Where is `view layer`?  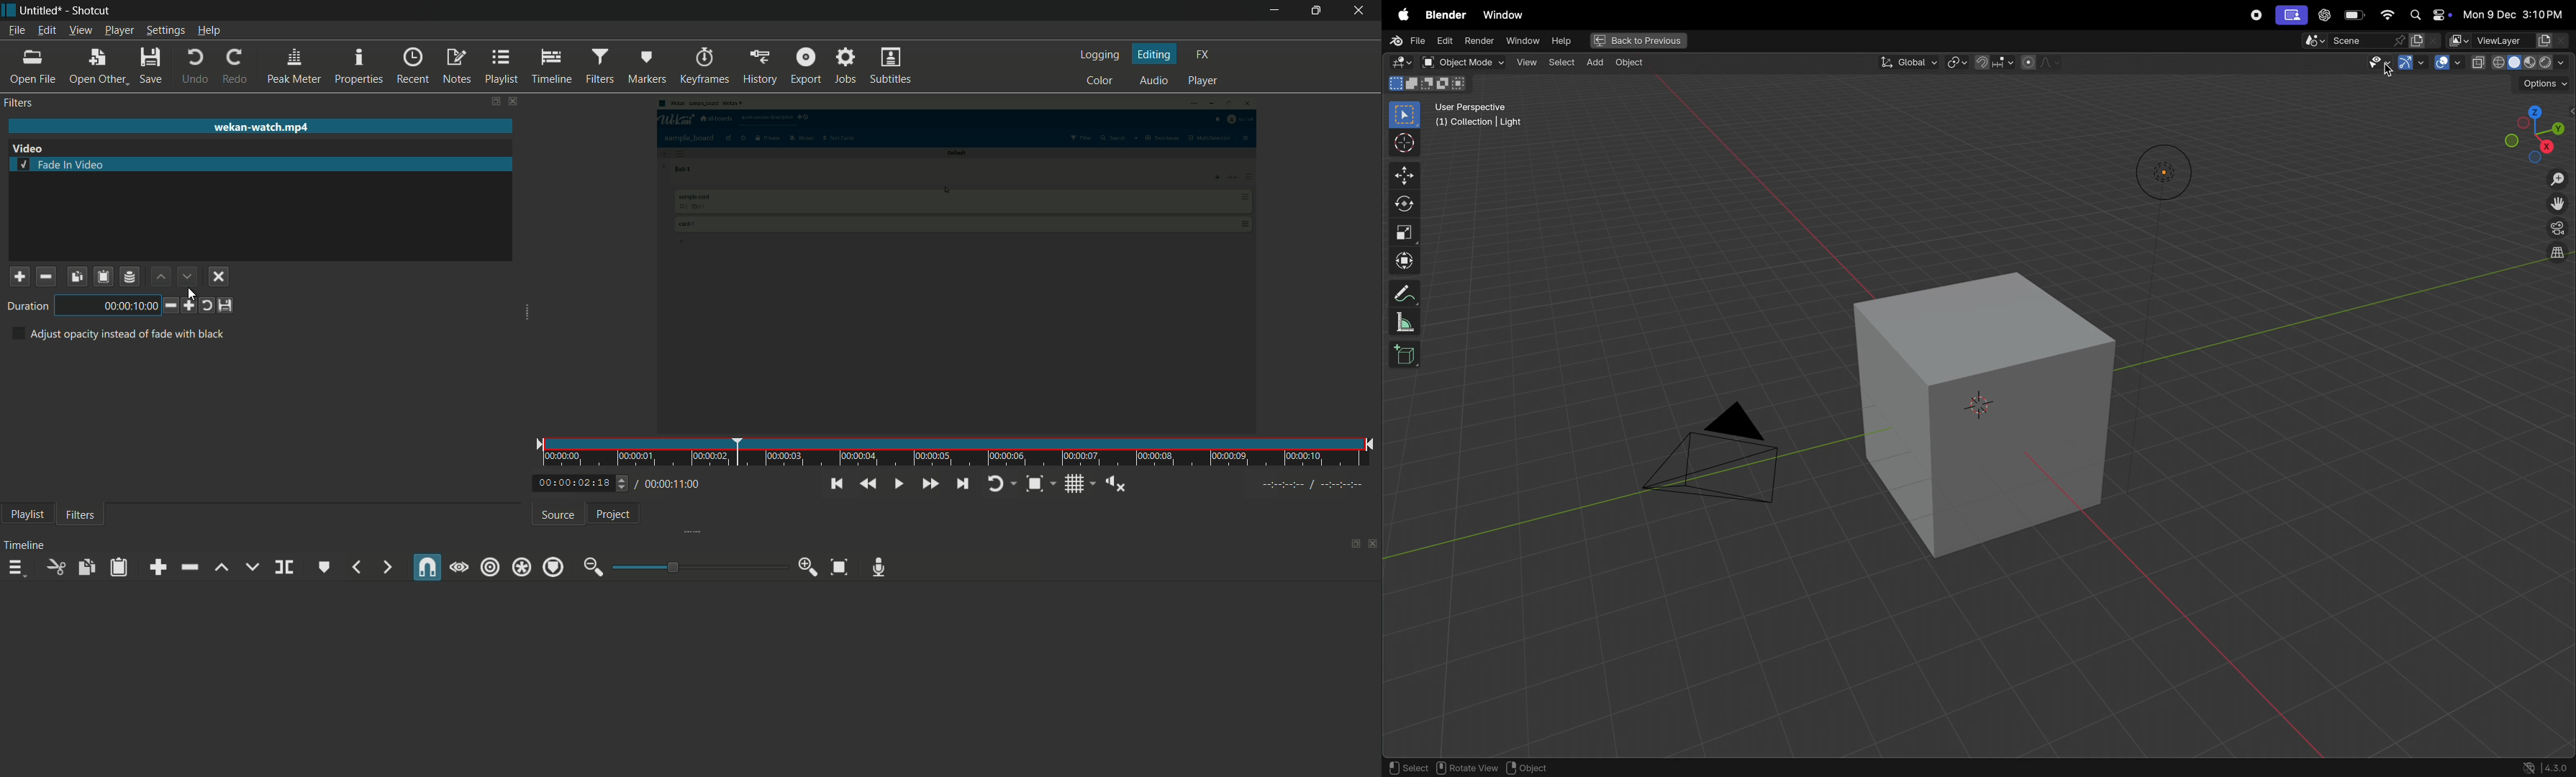 view layer is located at coordinates (2509, 41).